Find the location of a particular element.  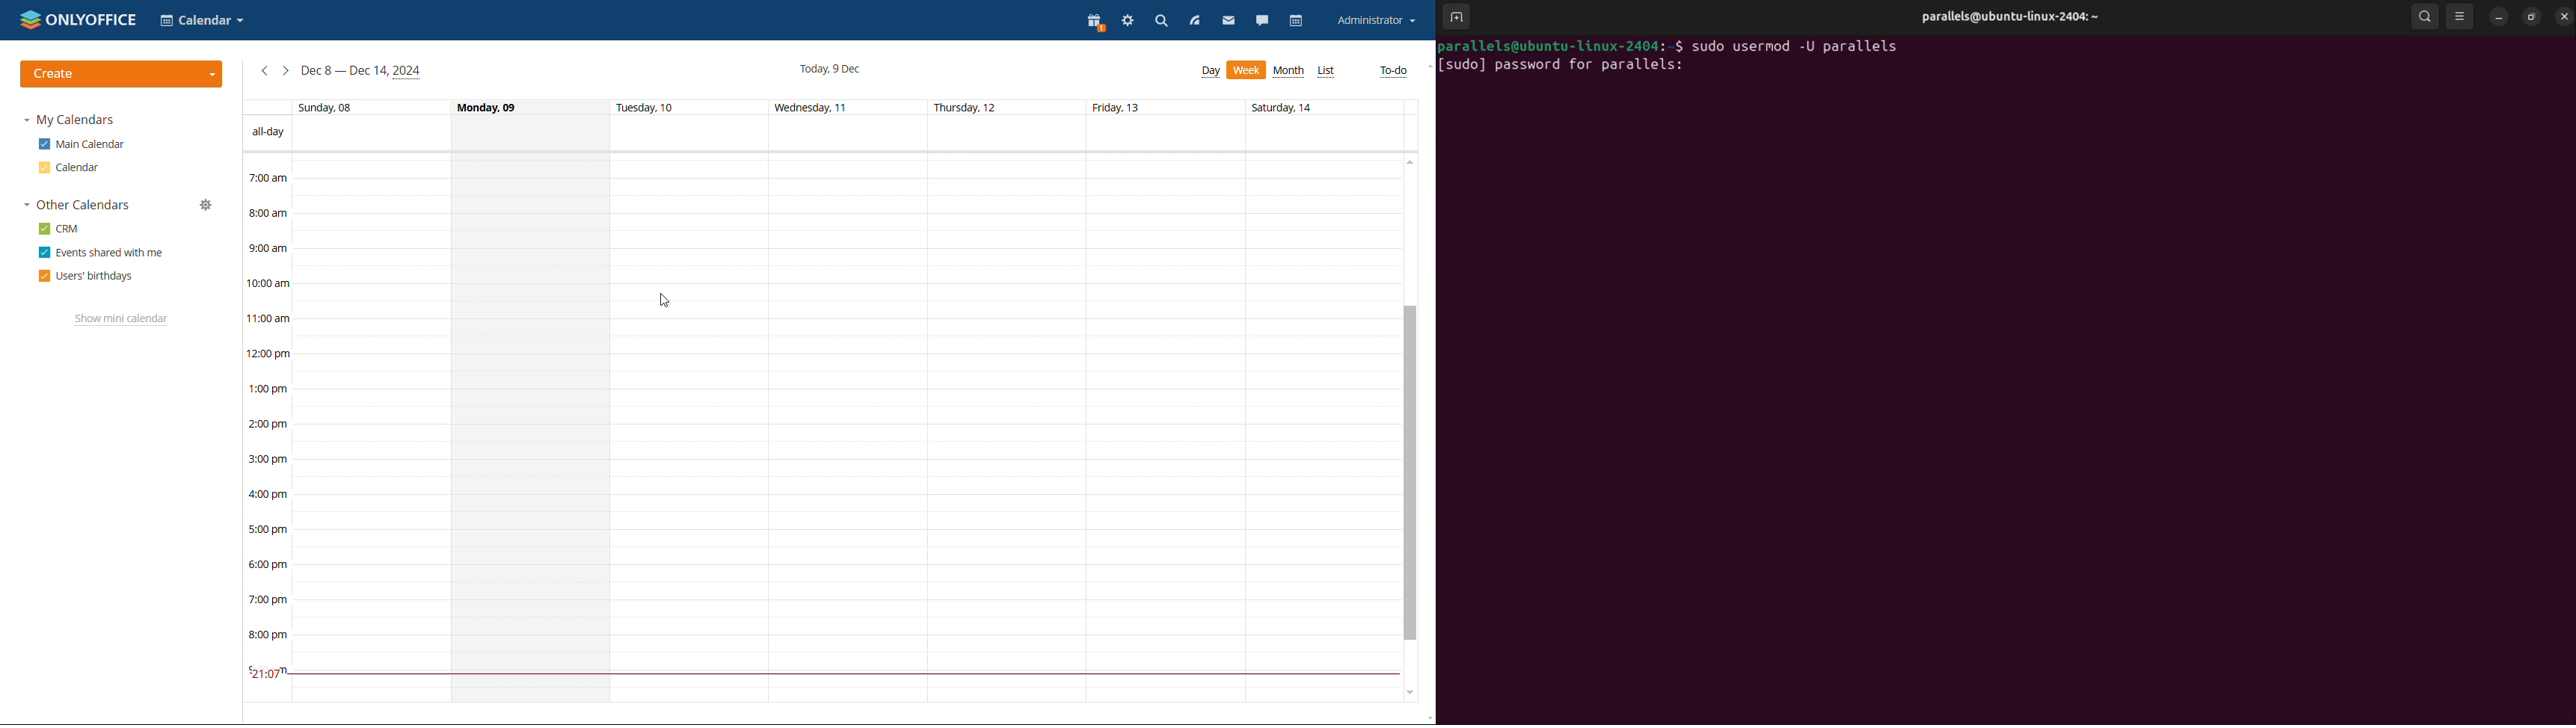

search is located at coordinates (1161, 23).